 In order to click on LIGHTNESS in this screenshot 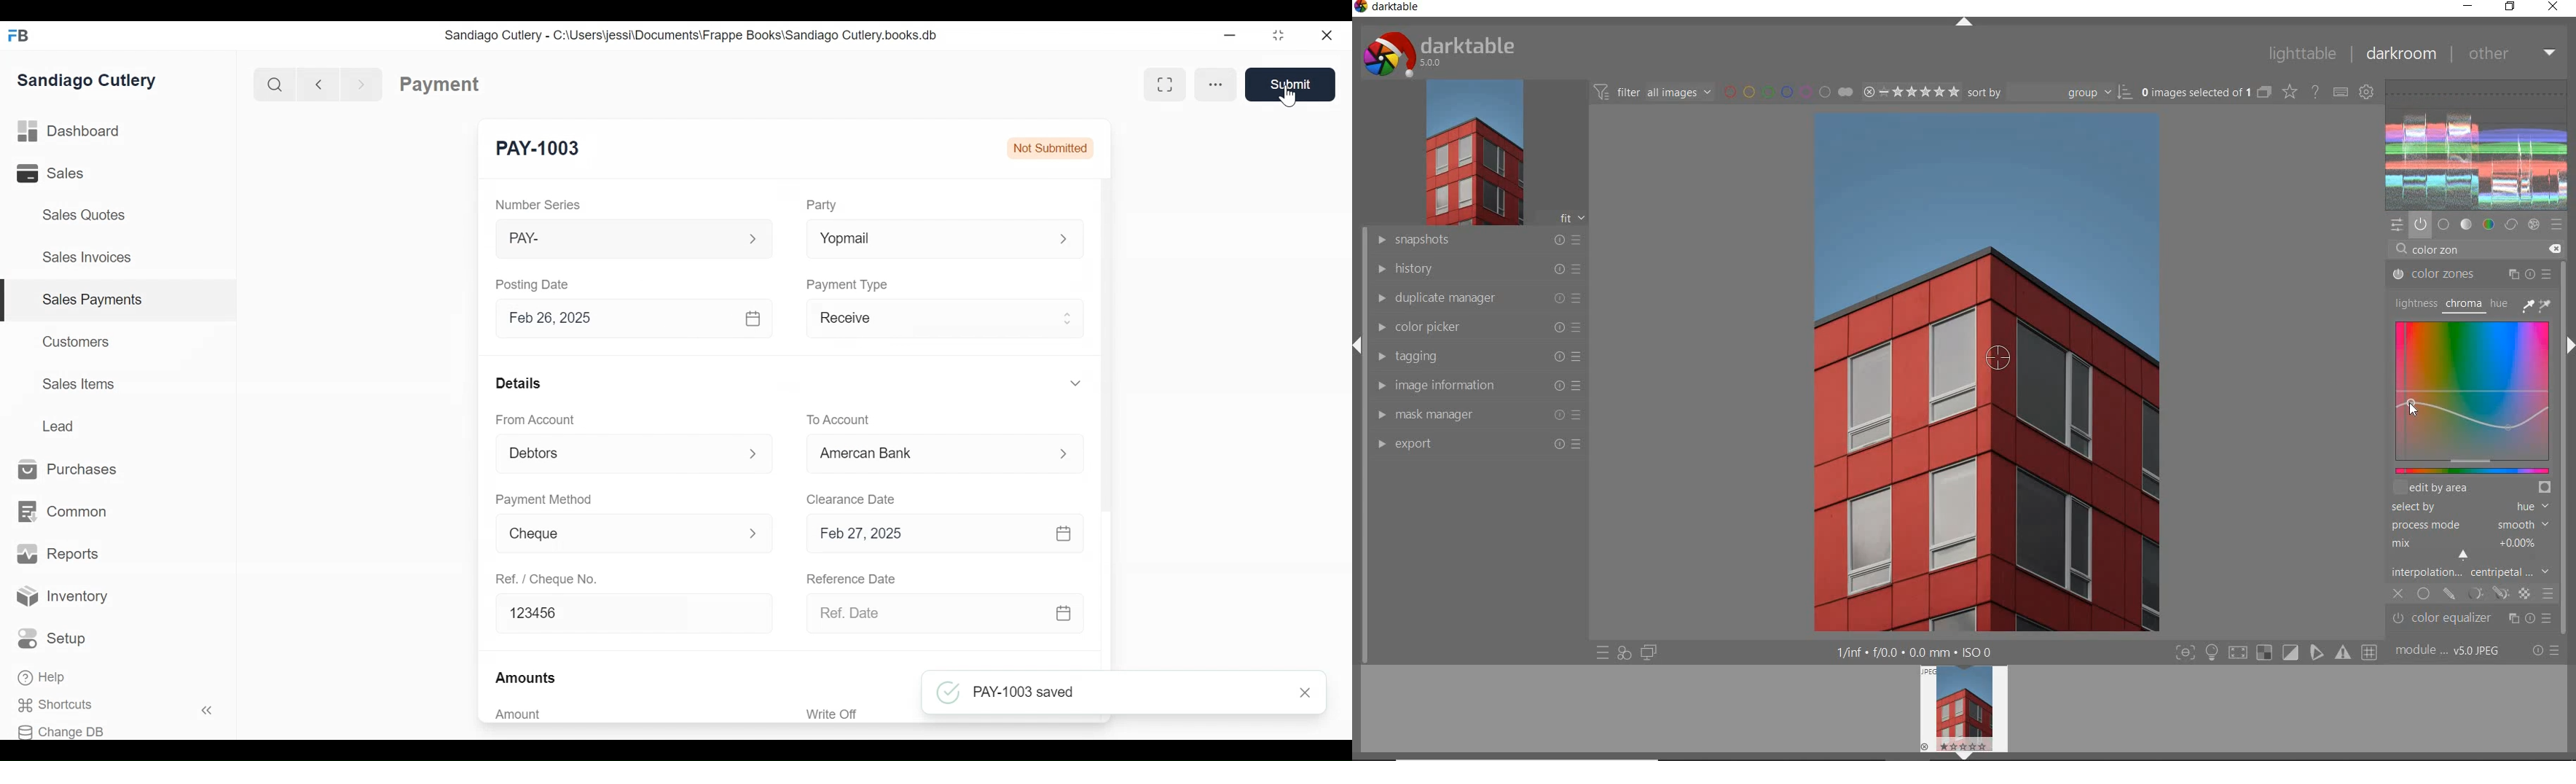, I will do `click(2414, 303)`.